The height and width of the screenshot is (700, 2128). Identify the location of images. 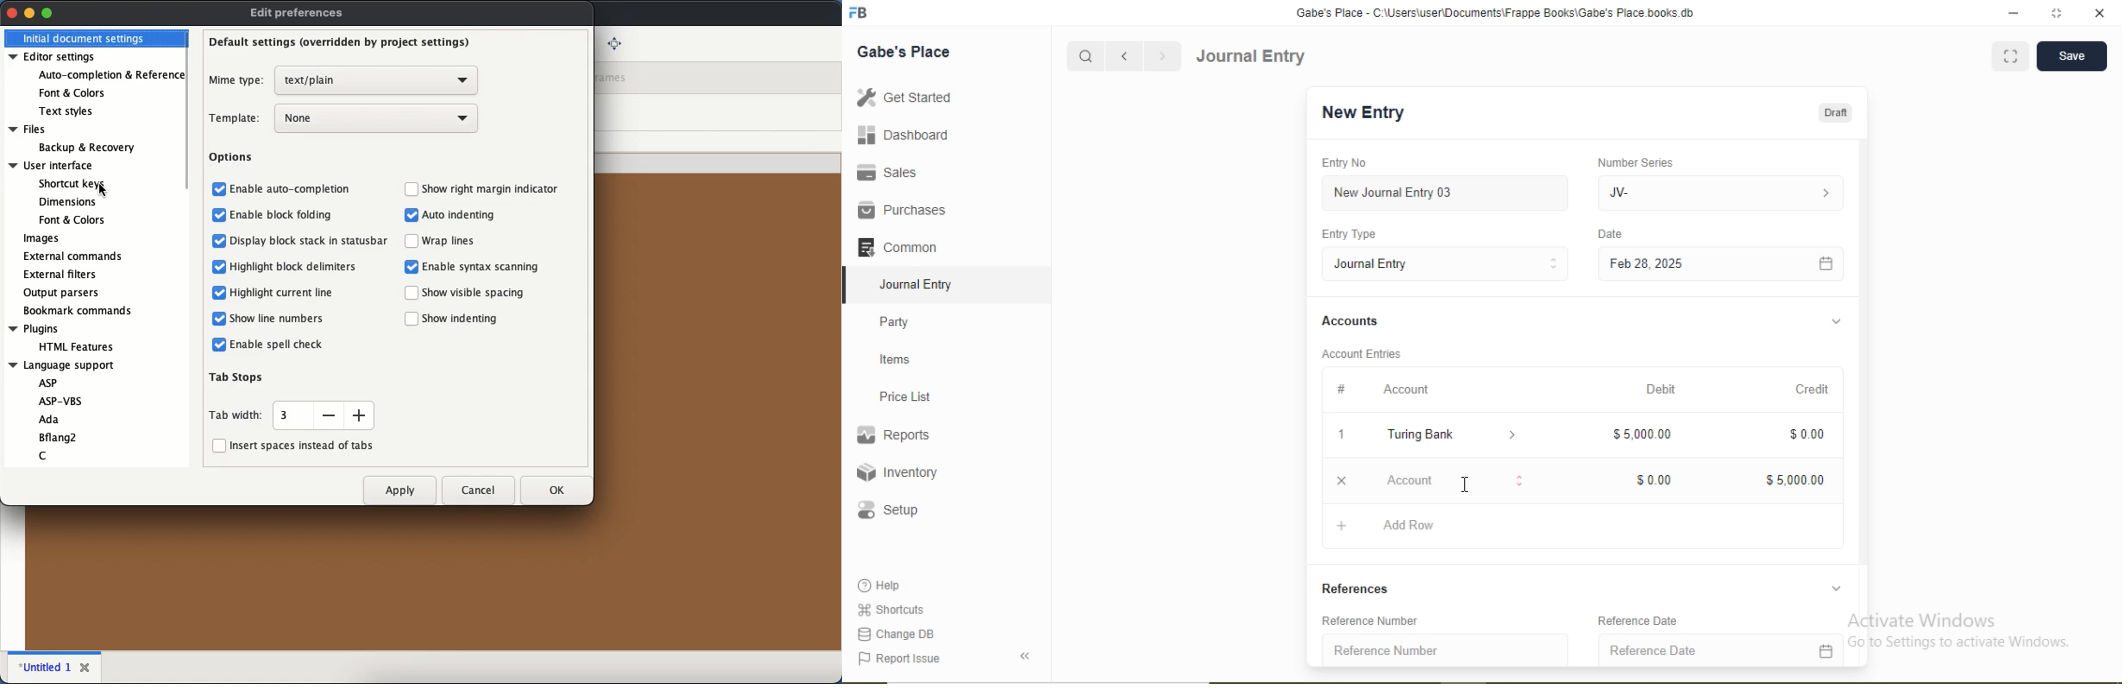
(42, 238).